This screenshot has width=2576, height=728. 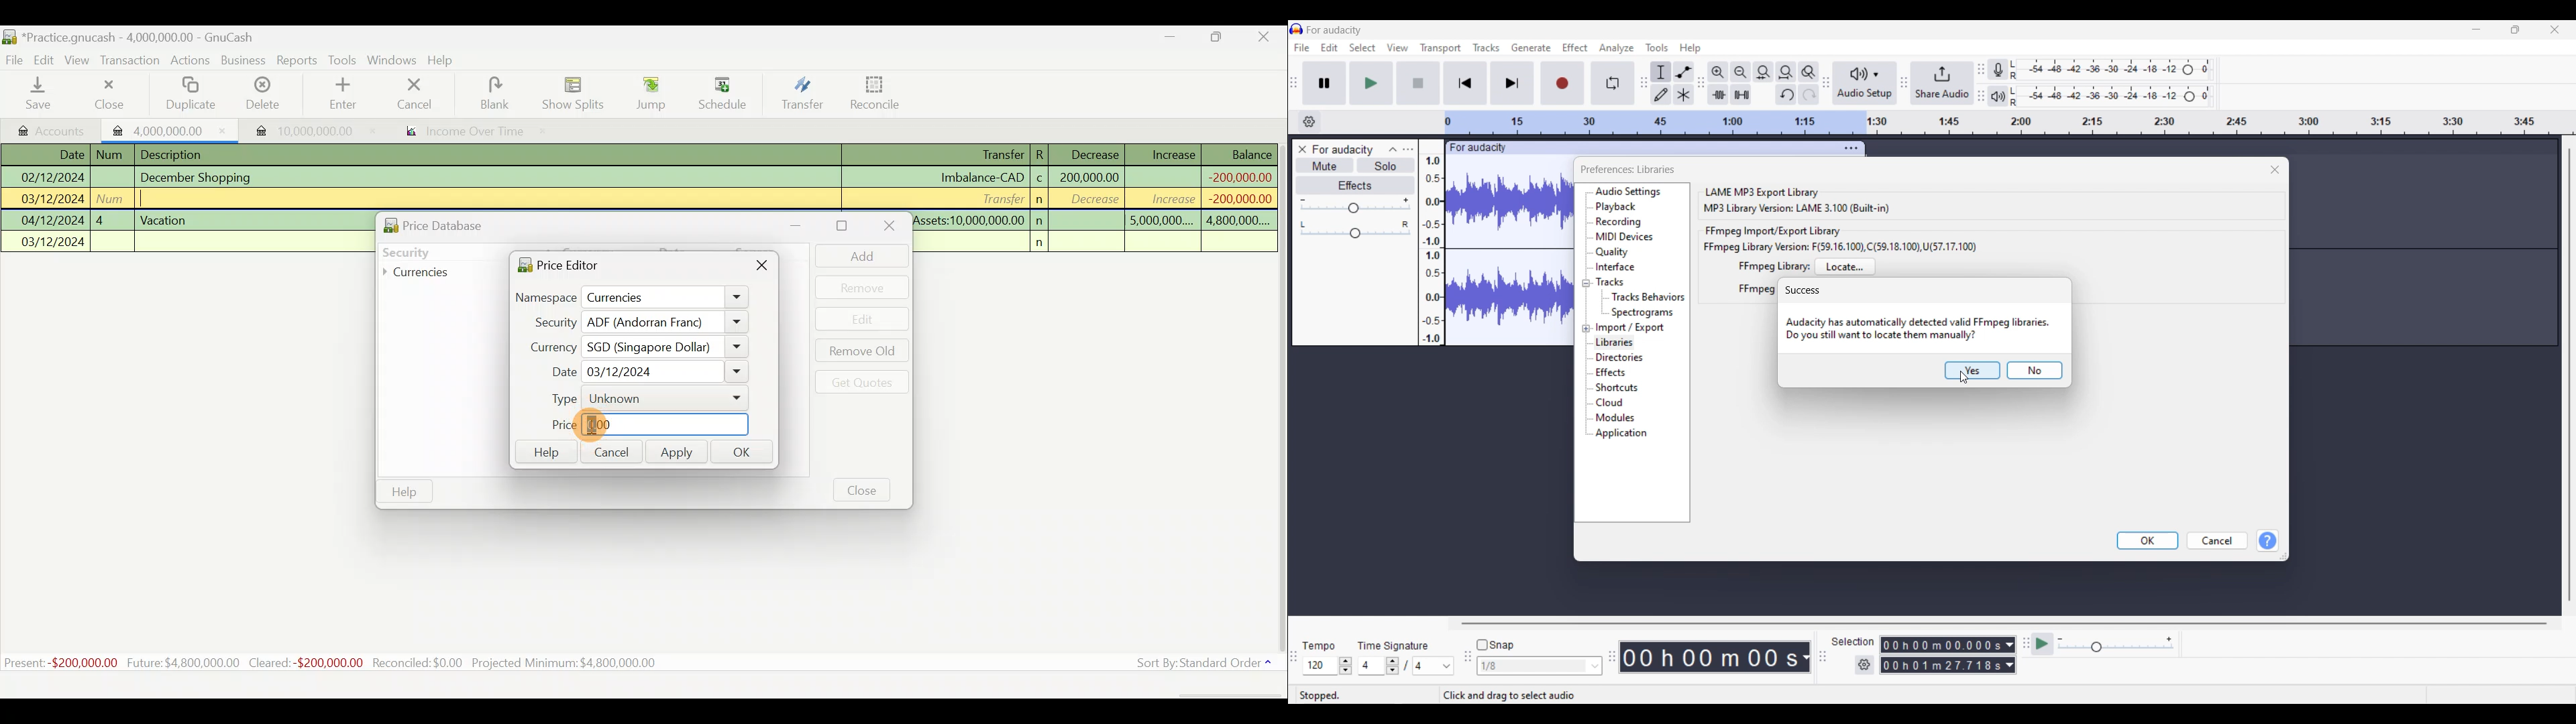 I want to click on File menu, so click(x=1301, y=48).